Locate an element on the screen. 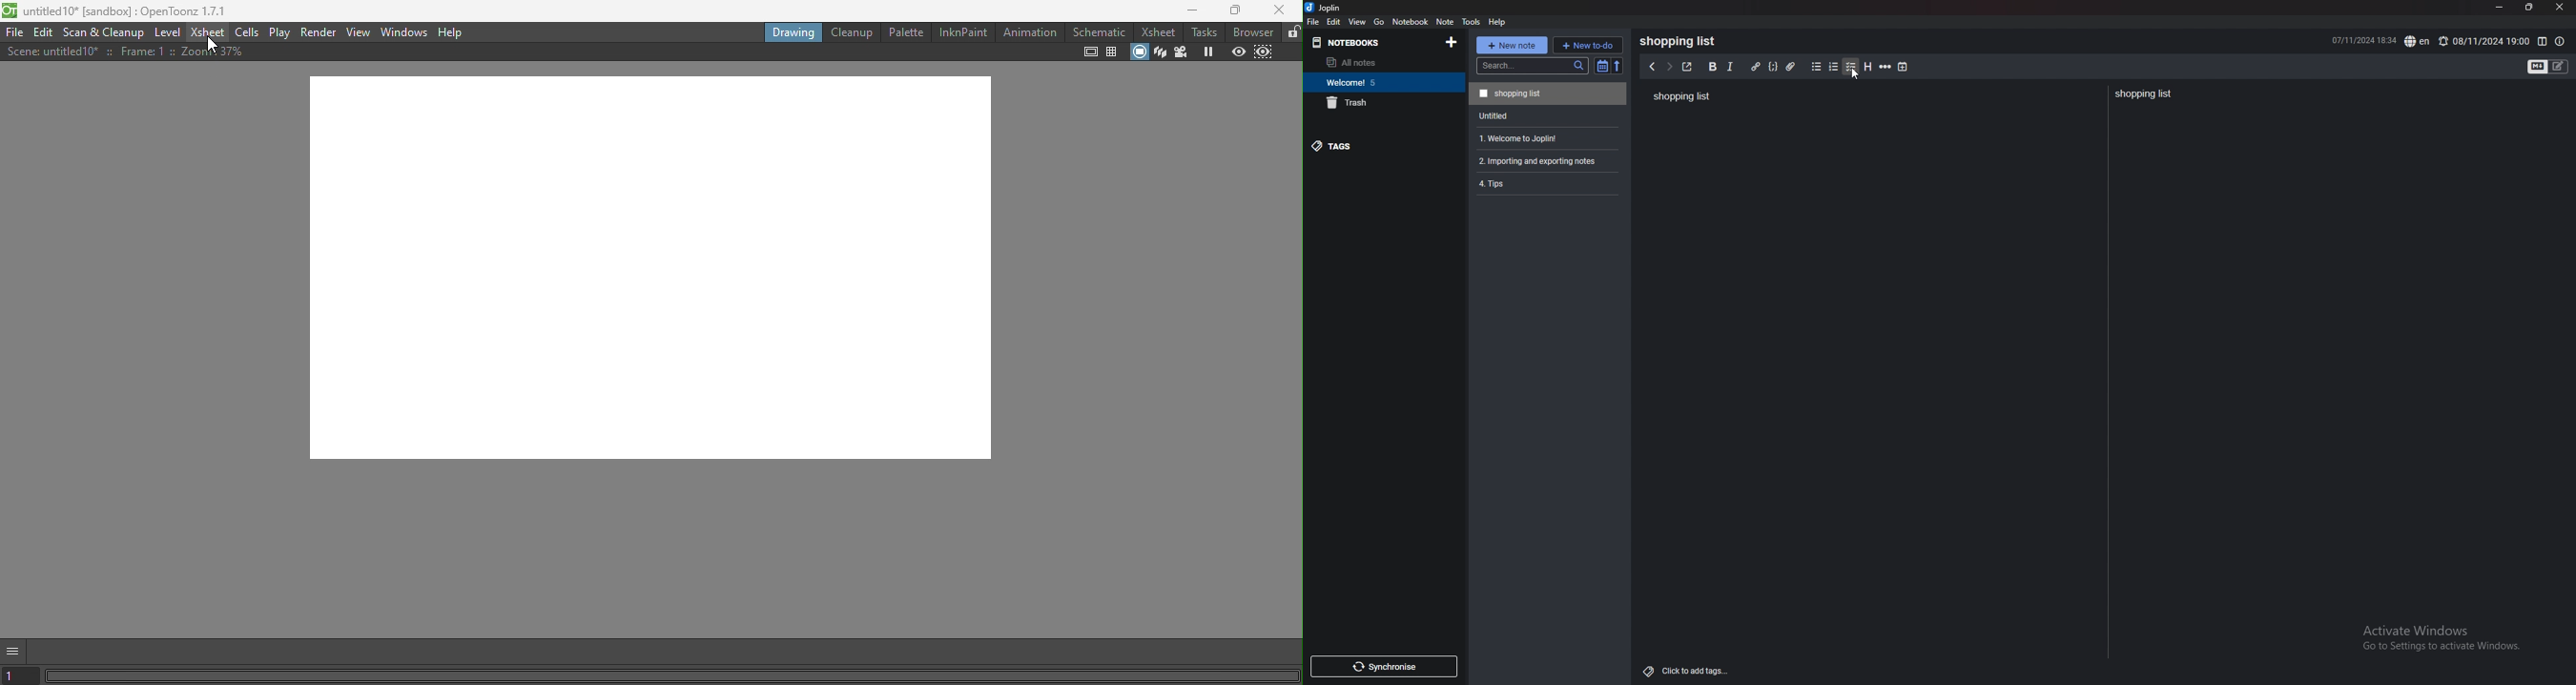 This screenshot has width=2576, height=700. 4.Tips. is located at coordinates (1546, 183).